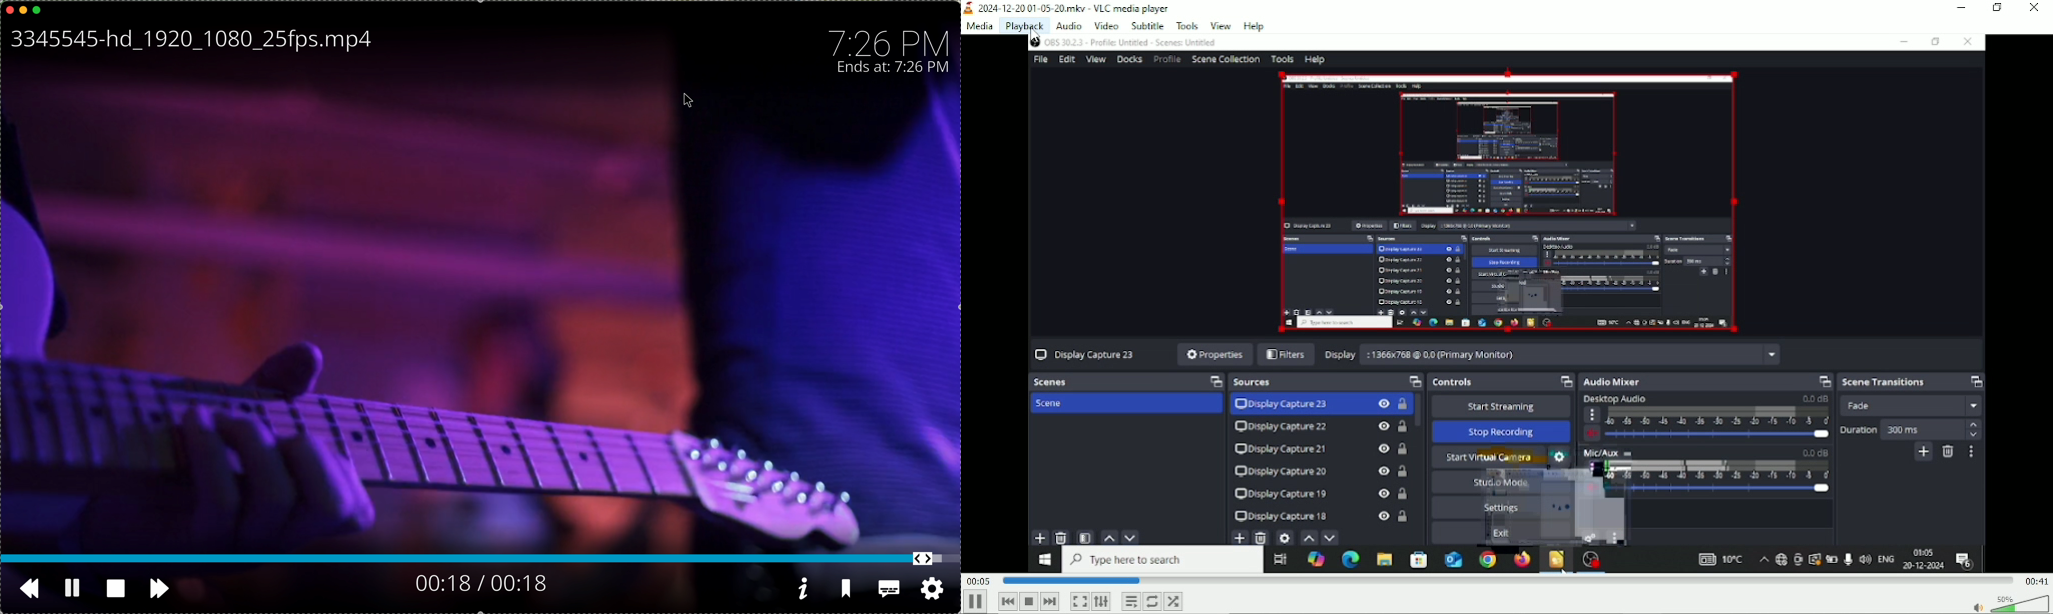 The height and width of the screenshot is (616, 2072). What do you see at coordinates (897, 68) in the screenshot?
I see `ends at: 7:26 PM` at bounding box center [897, 68].